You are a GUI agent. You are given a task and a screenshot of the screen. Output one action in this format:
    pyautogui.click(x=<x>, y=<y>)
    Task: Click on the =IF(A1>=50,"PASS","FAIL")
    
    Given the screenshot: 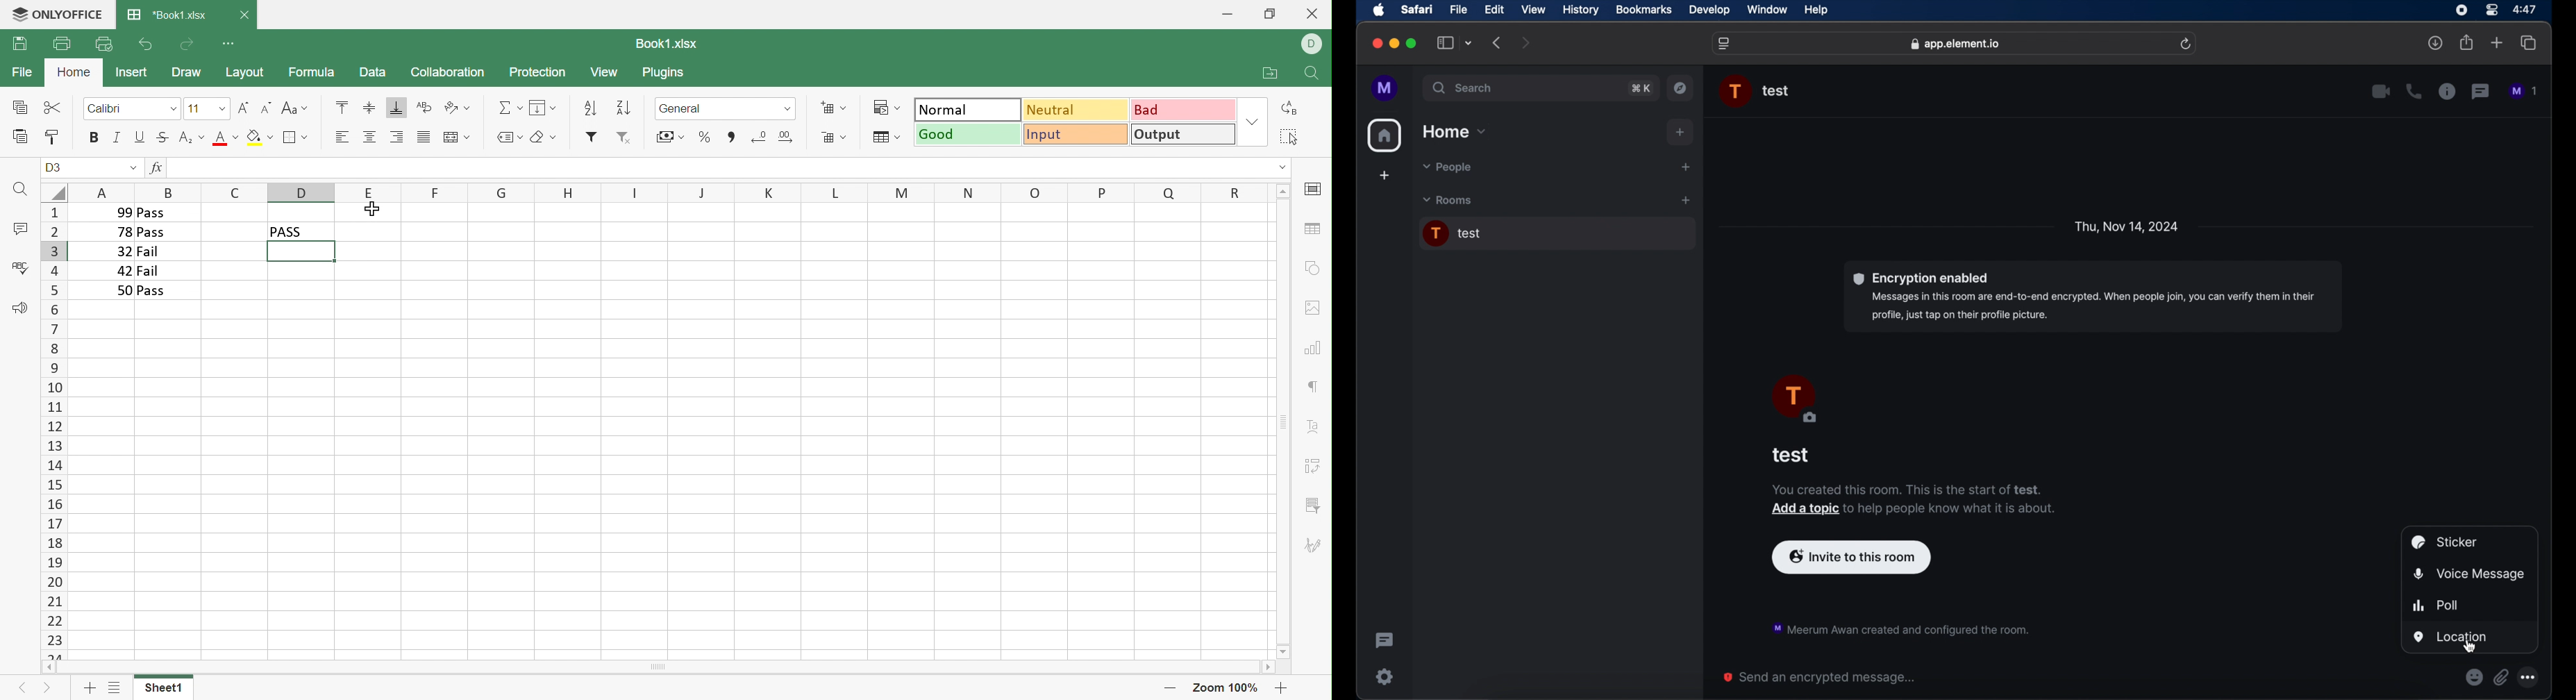 What is the action you would take?
    pyautogui.click(x=248, y=169)
    